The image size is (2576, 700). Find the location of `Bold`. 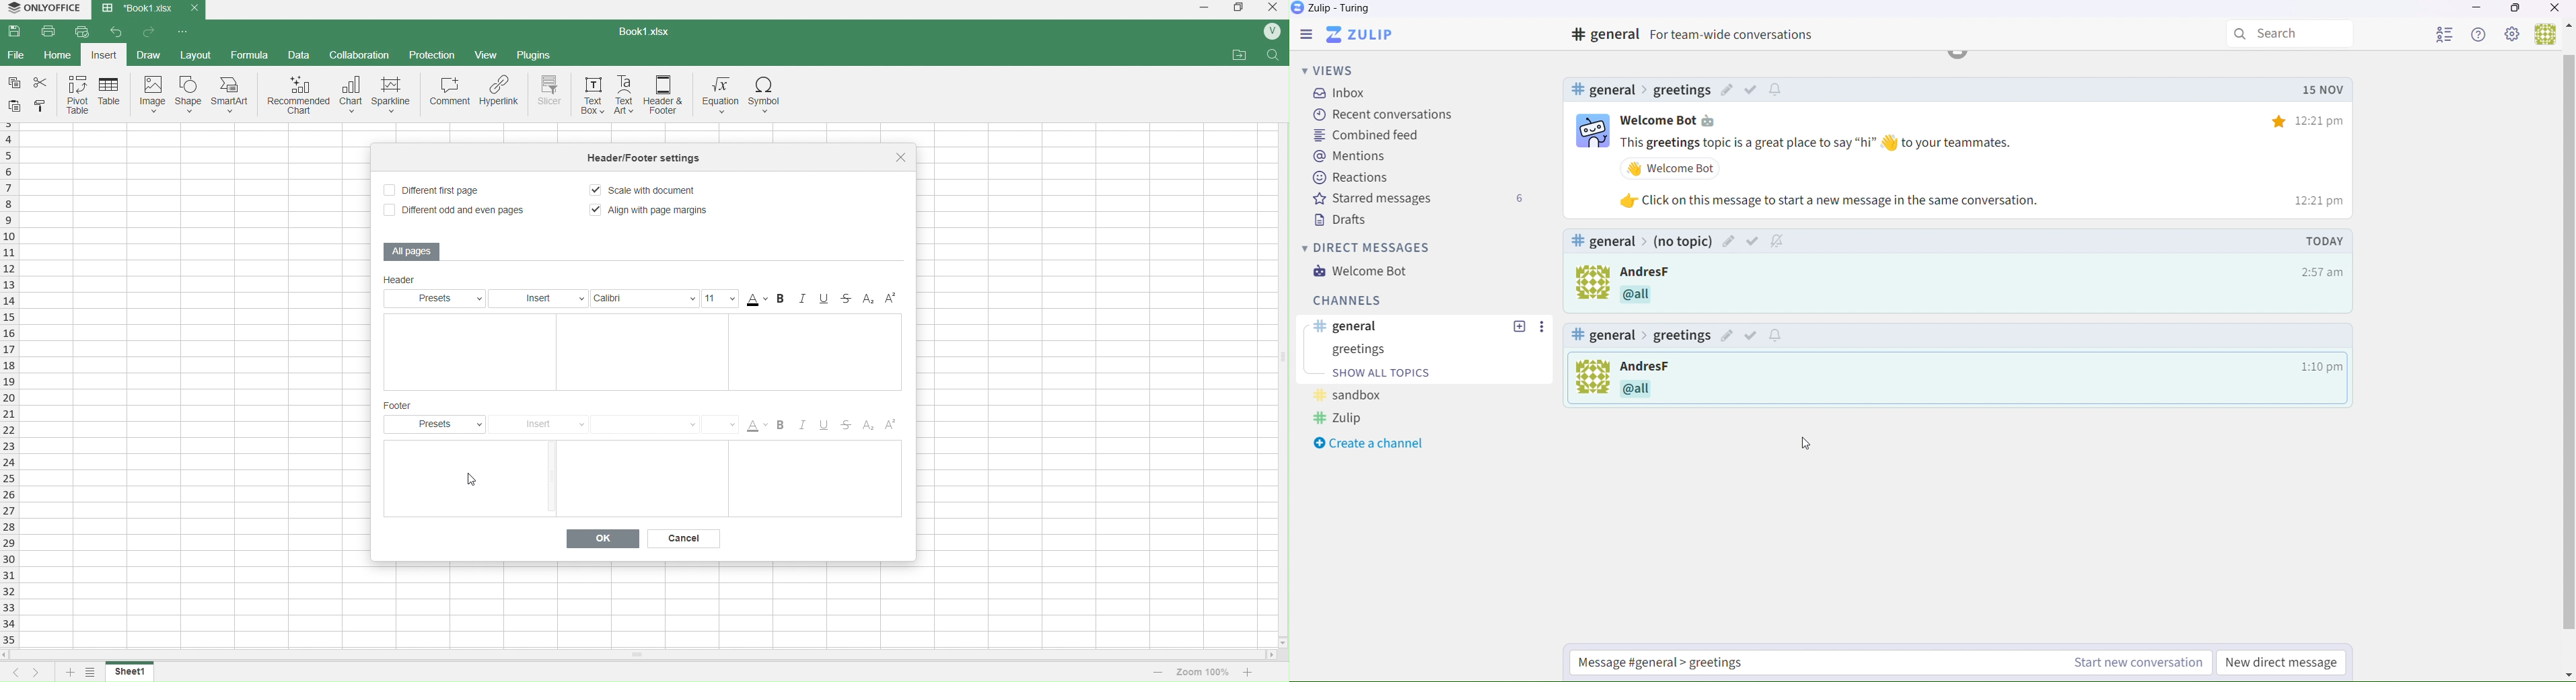

Bold is located at coordinates (783, 300).